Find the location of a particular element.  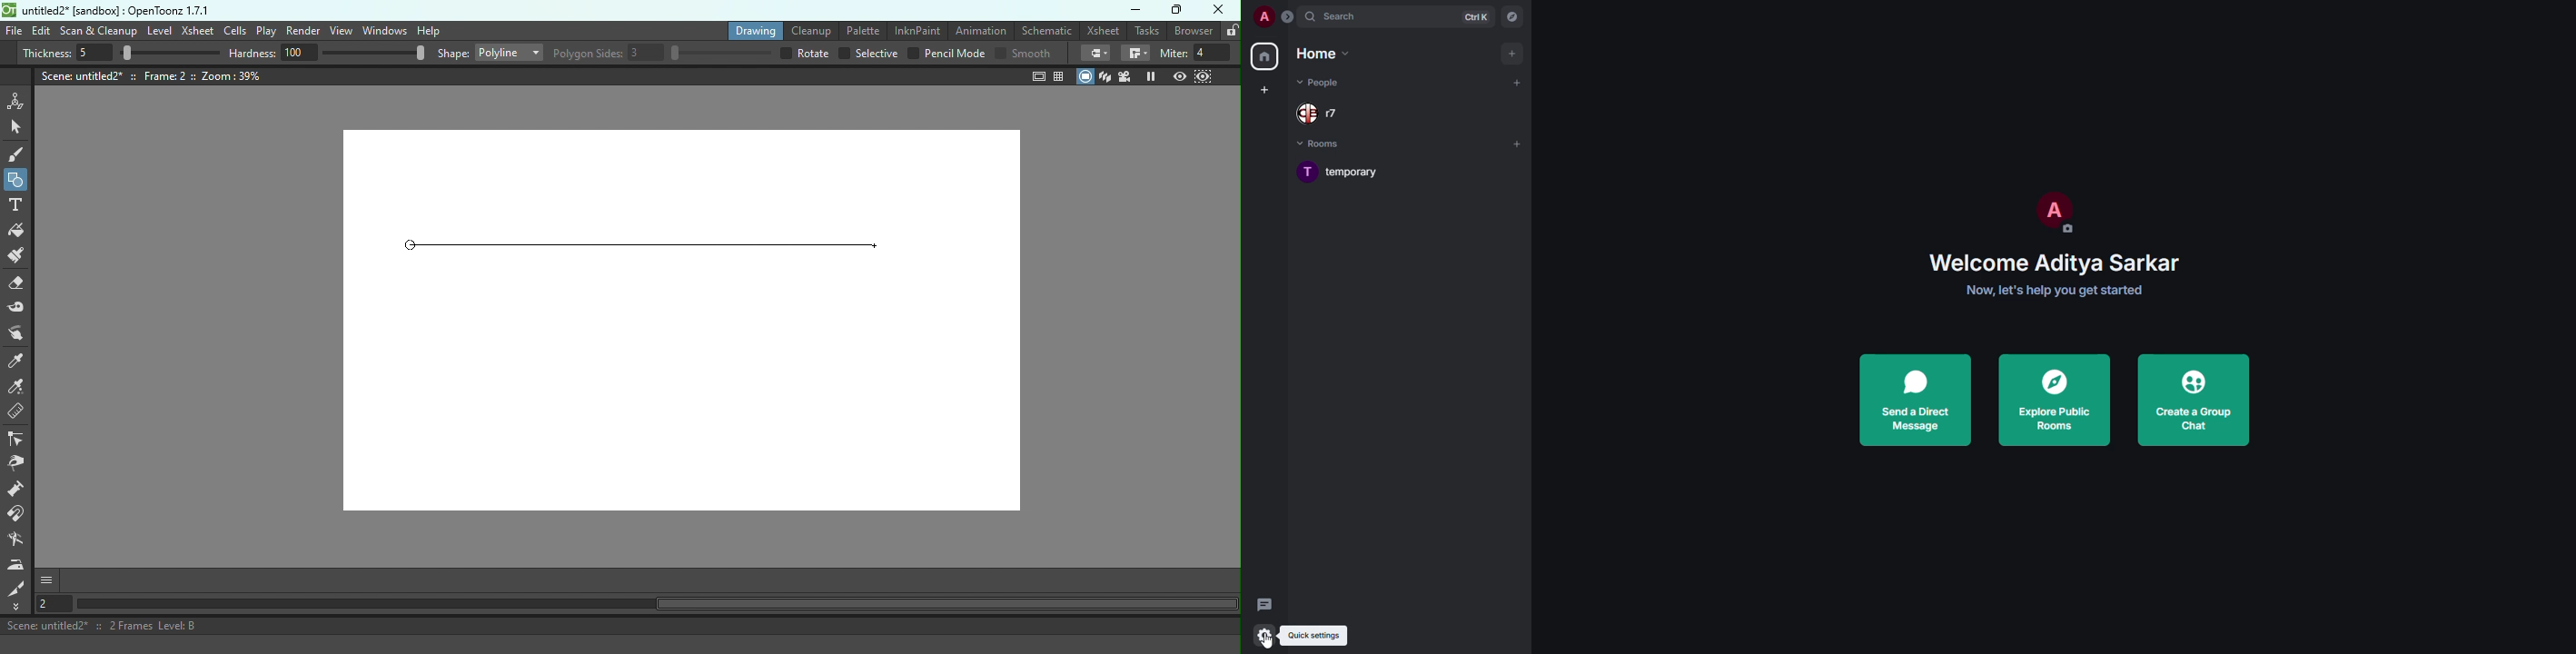

Miter is located at coordinates (1199, 54).